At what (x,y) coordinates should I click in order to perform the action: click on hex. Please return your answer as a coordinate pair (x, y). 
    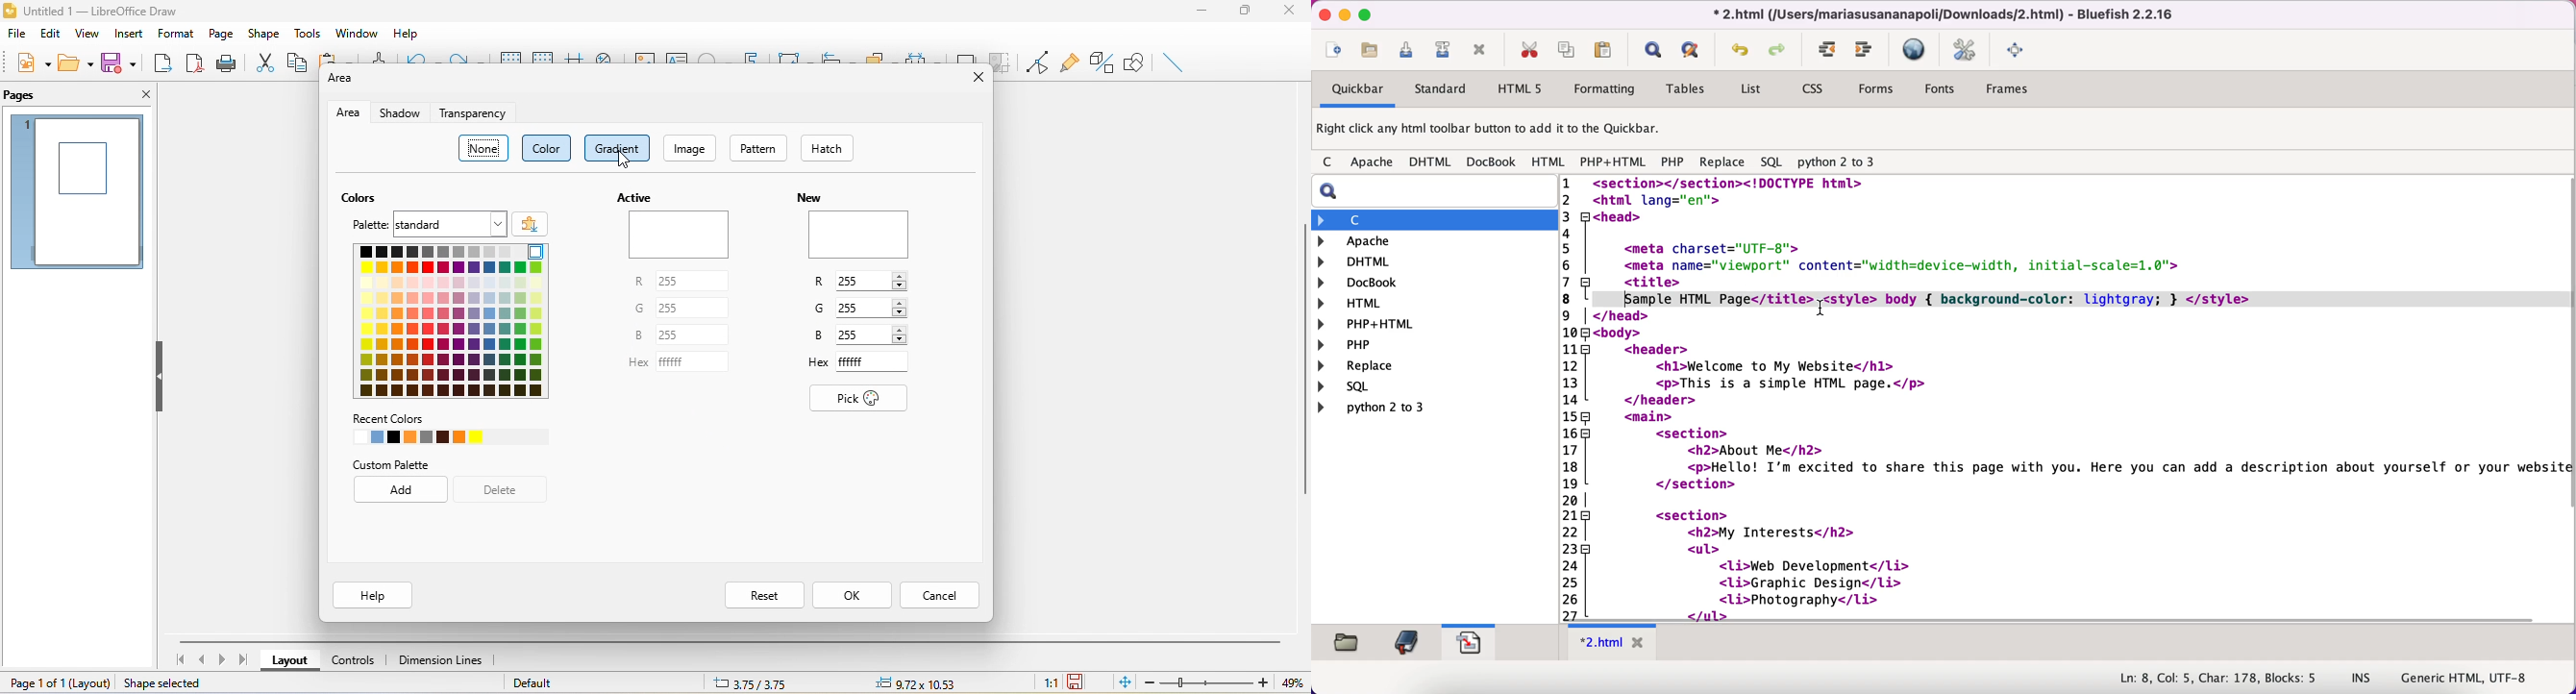
    Looking at the image, I should click on (635, 365).